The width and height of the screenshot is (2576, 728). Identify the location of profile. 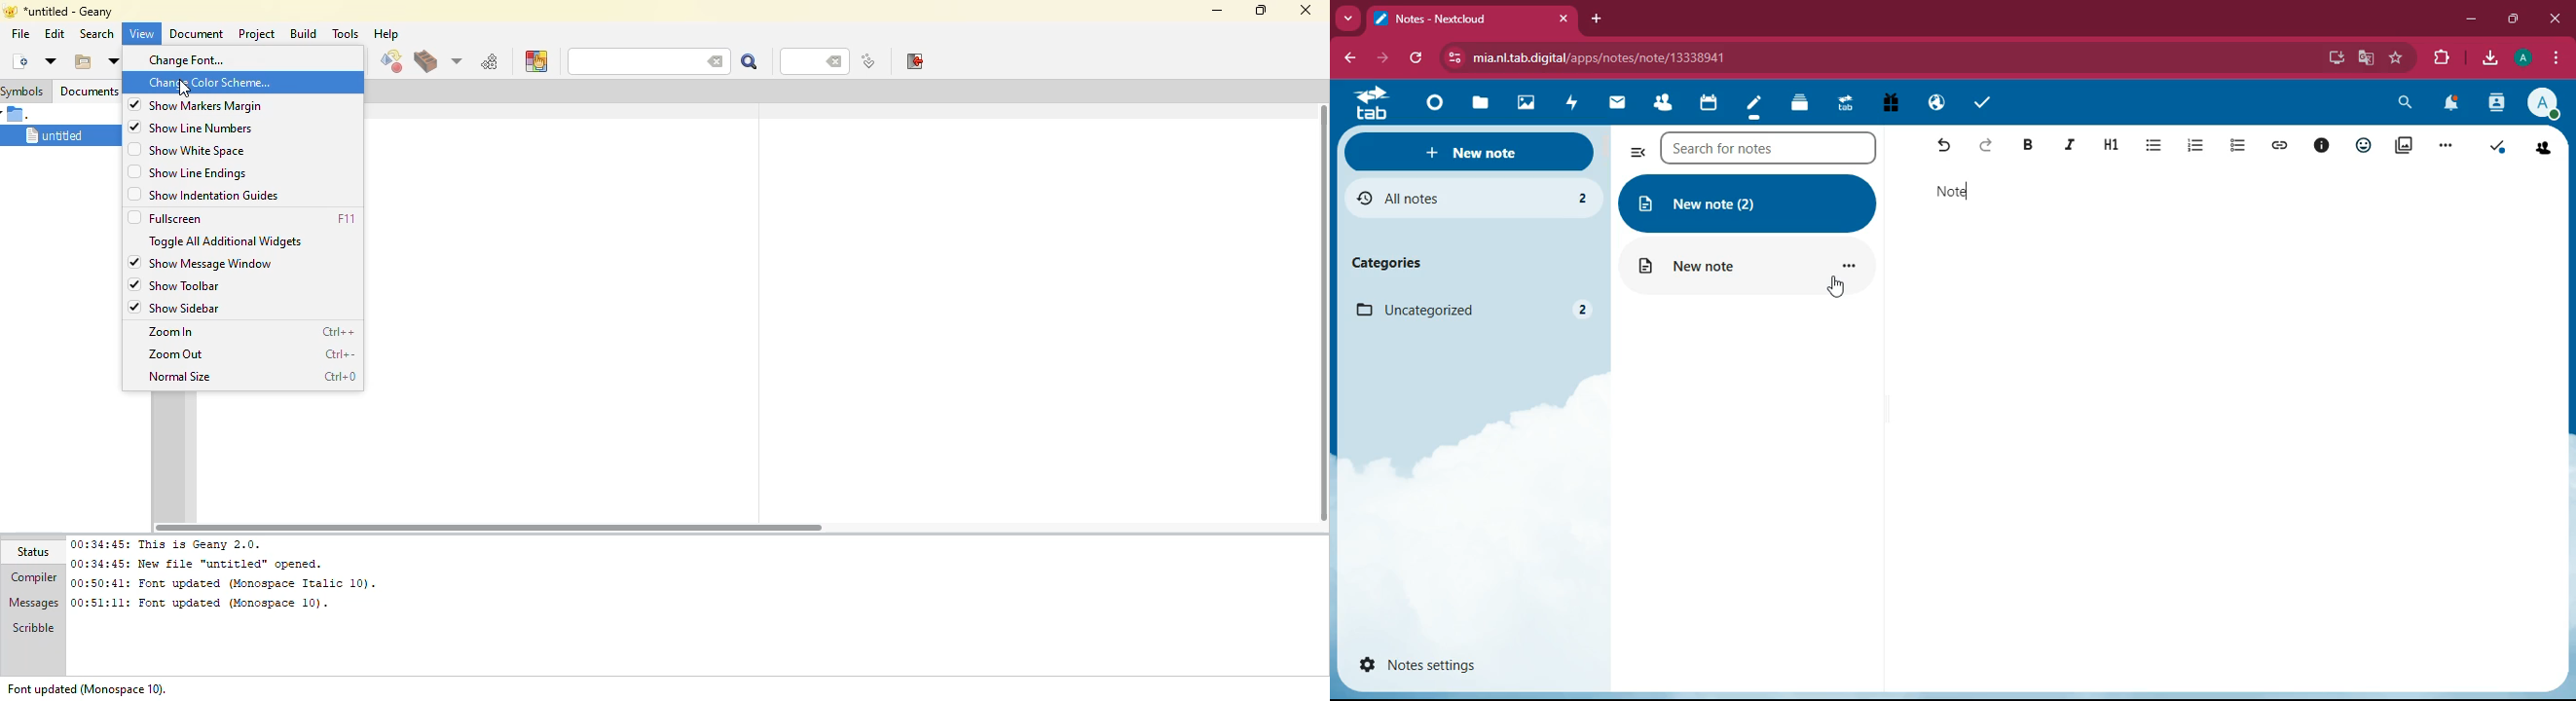
(2523, 58).